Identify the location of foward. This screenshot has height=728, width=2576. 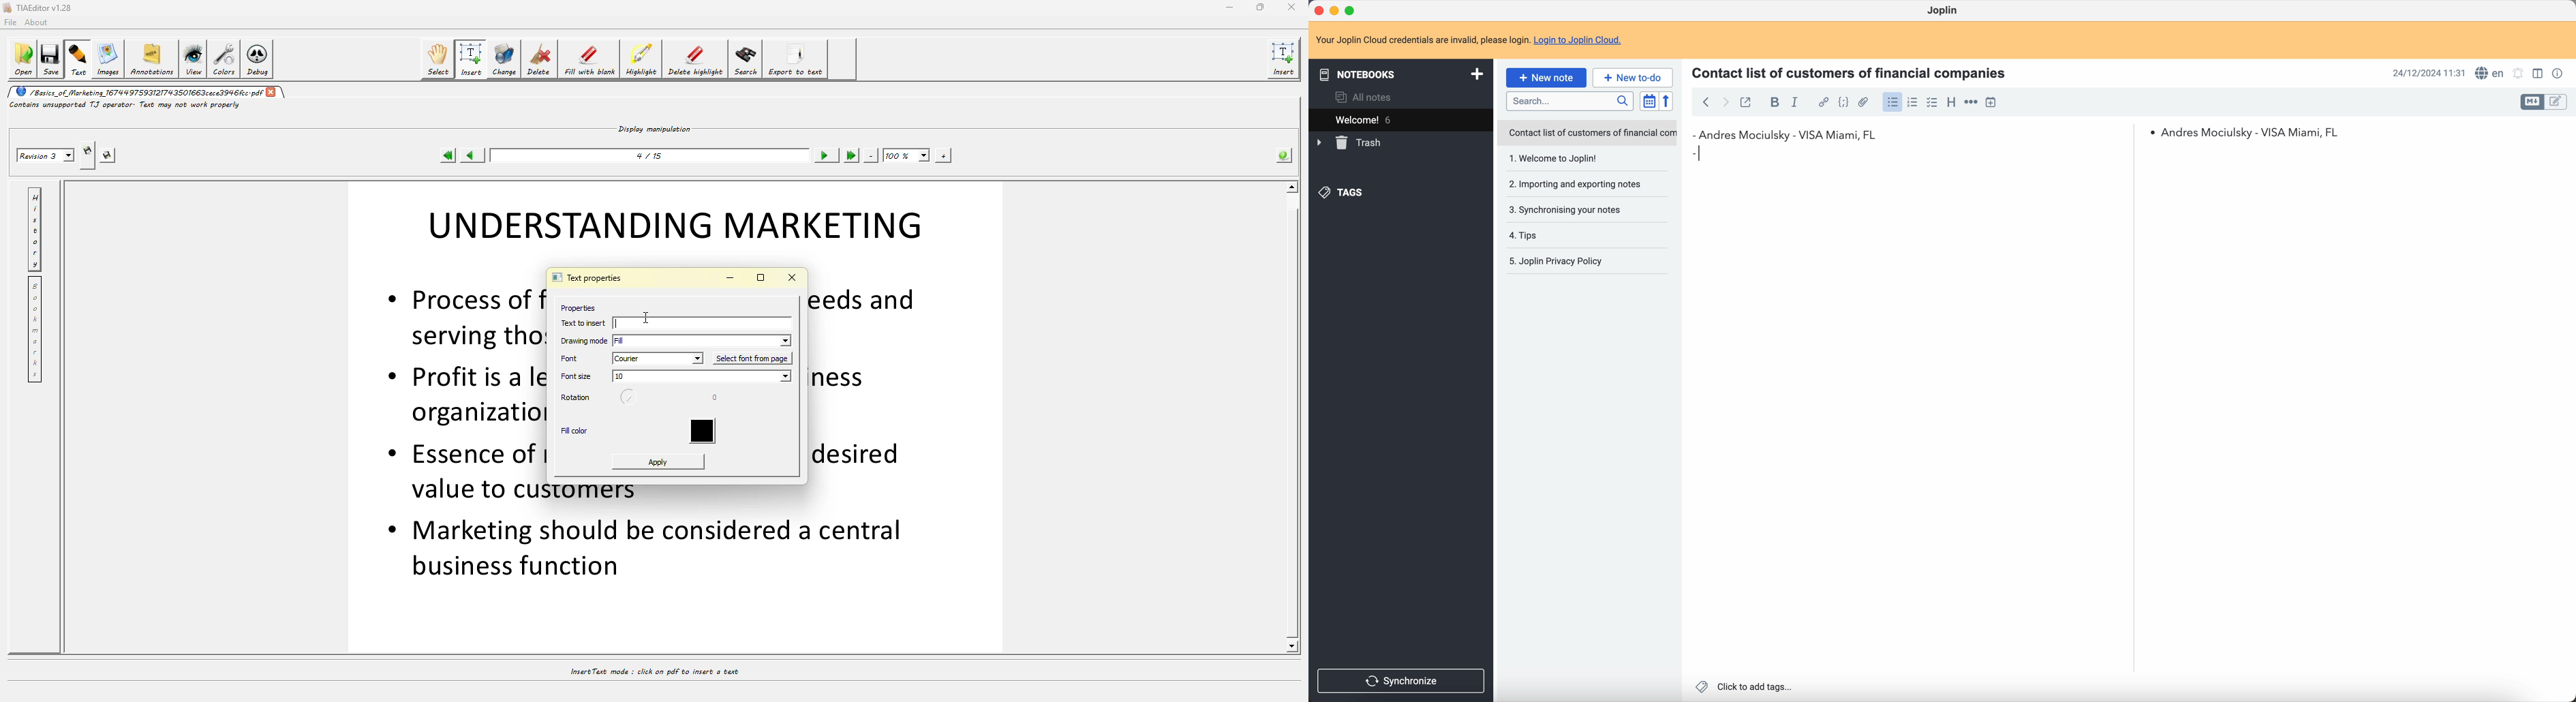
(1726, 103).